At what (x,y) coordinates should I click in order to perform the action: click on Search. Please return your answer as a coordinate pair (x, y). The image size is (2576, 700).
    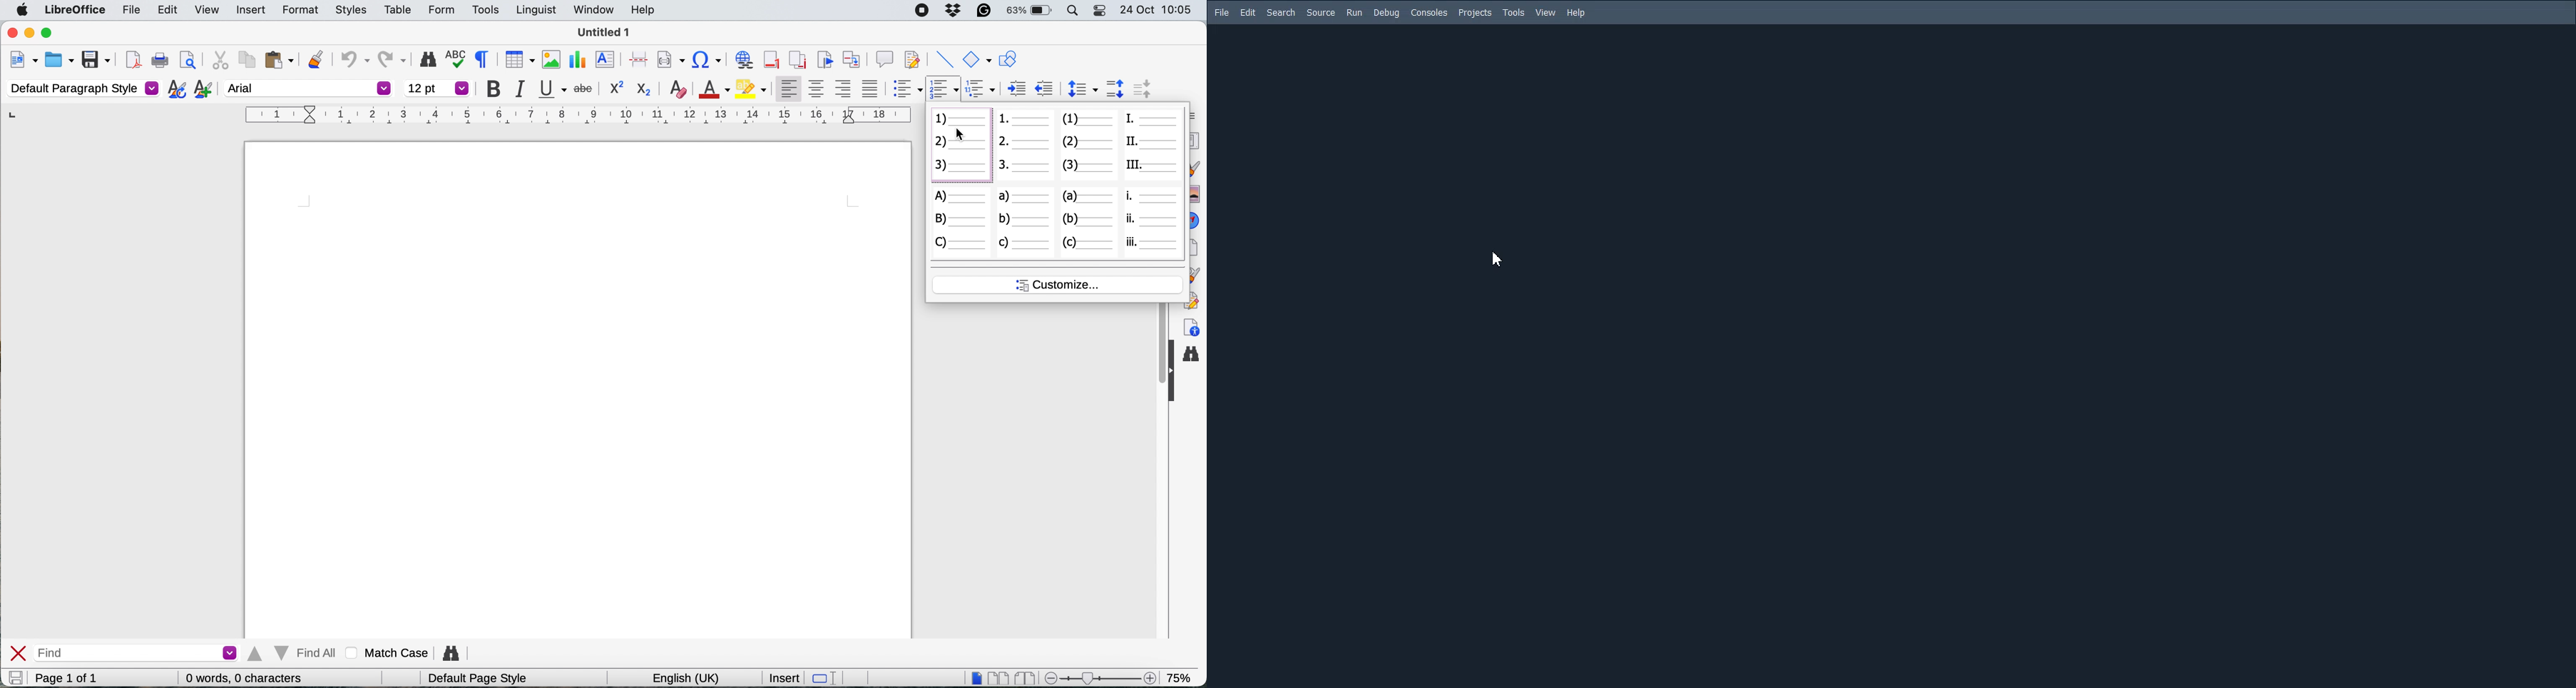
    Looking at the image, I should click on (1281, 13).